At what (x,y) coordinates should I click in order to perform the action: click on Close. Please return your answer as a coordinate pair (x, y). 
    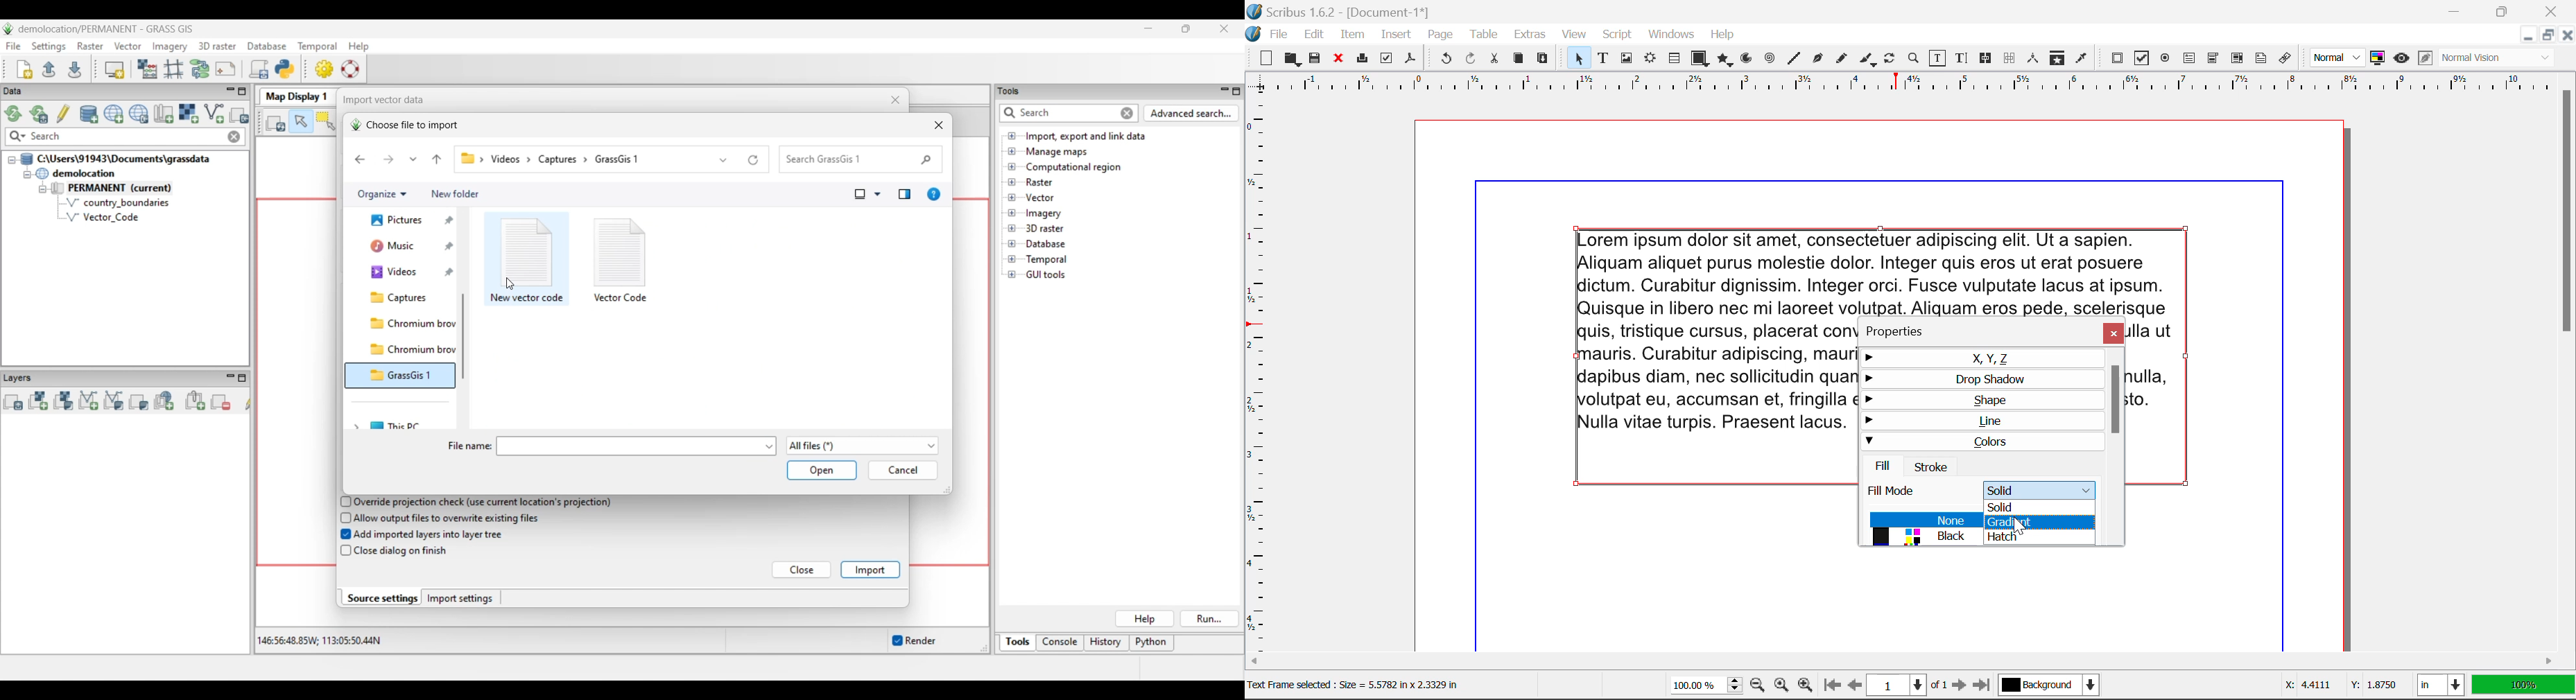
    Looking at the image, I should click on (2566, 35).